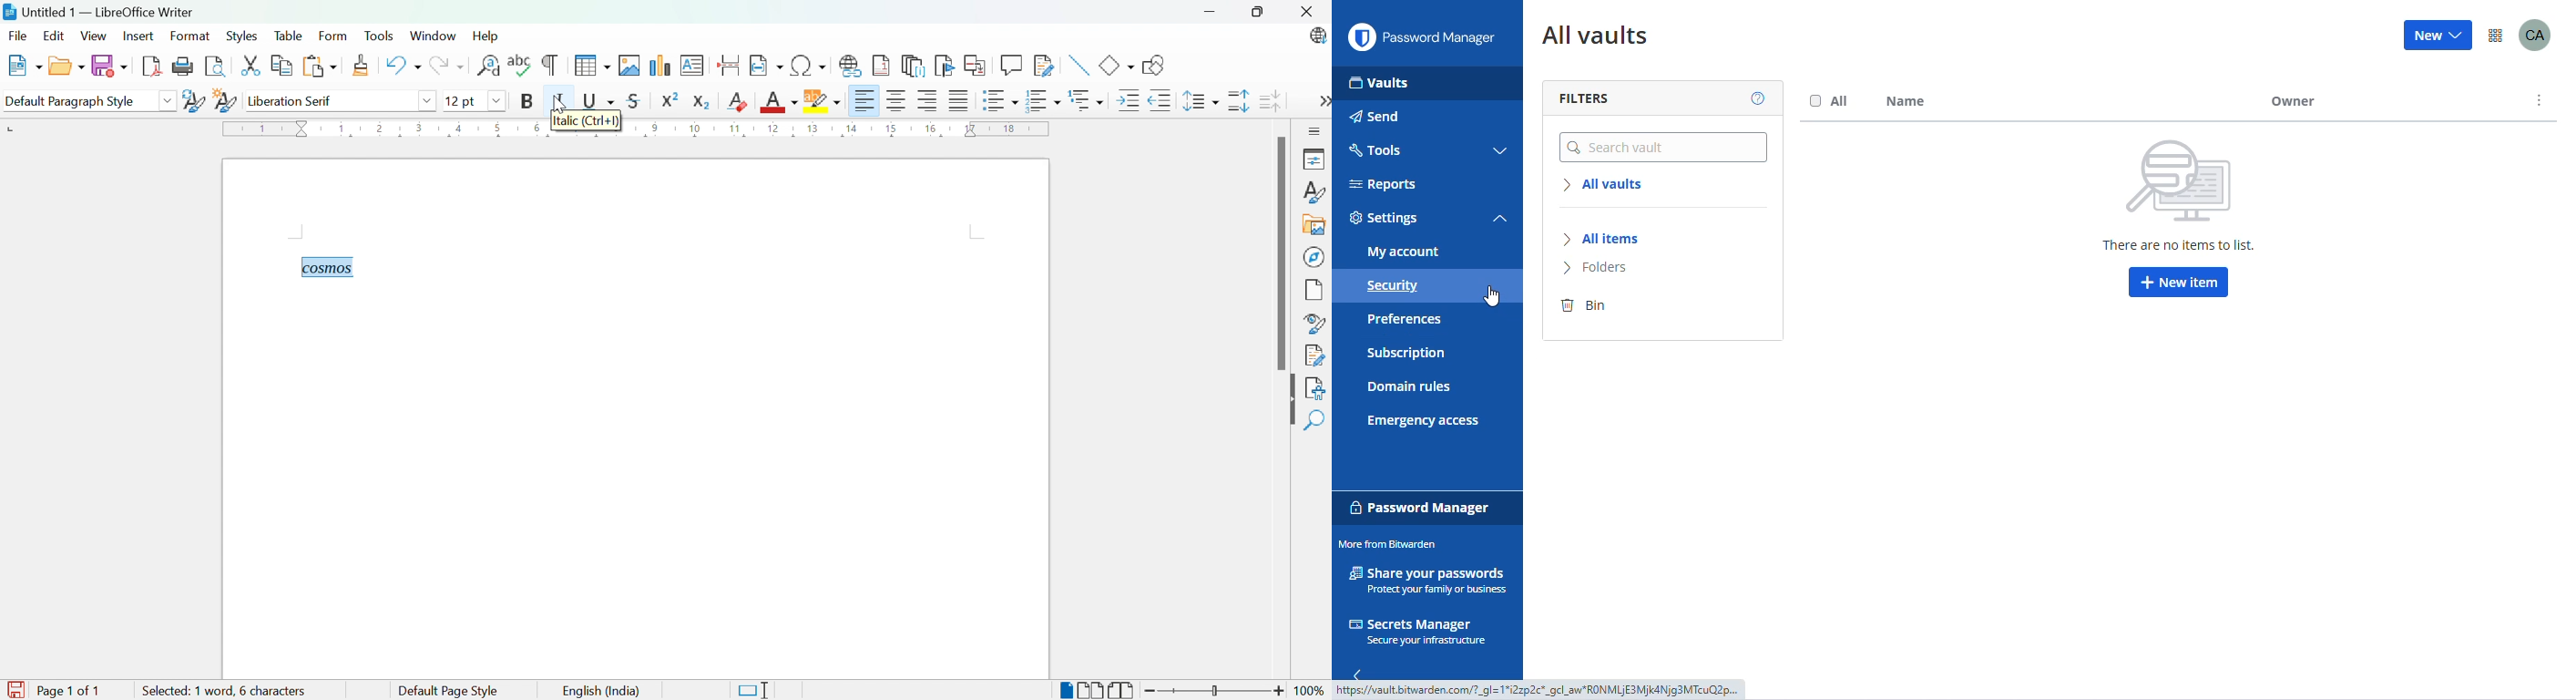  I want to click on Toggle unordered list, so click(1000, 102).